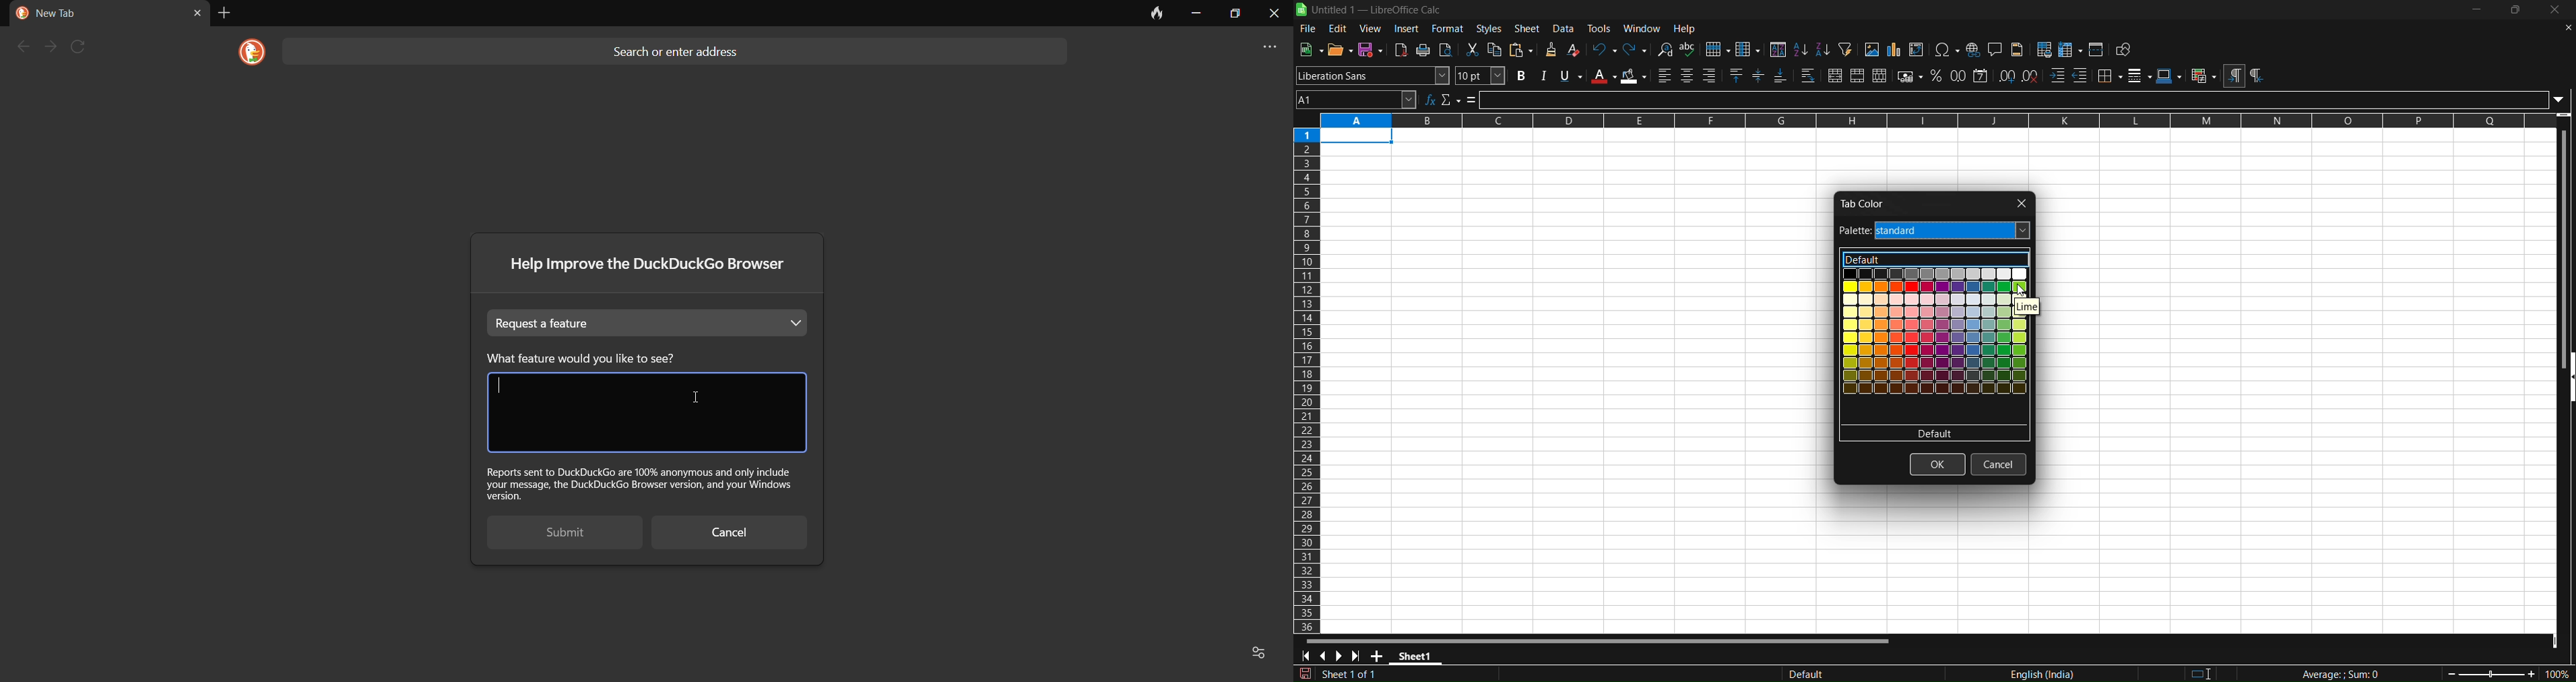 The width and height of the screenshot is (2576, 700). I want to click on more, so click(1262, 49).